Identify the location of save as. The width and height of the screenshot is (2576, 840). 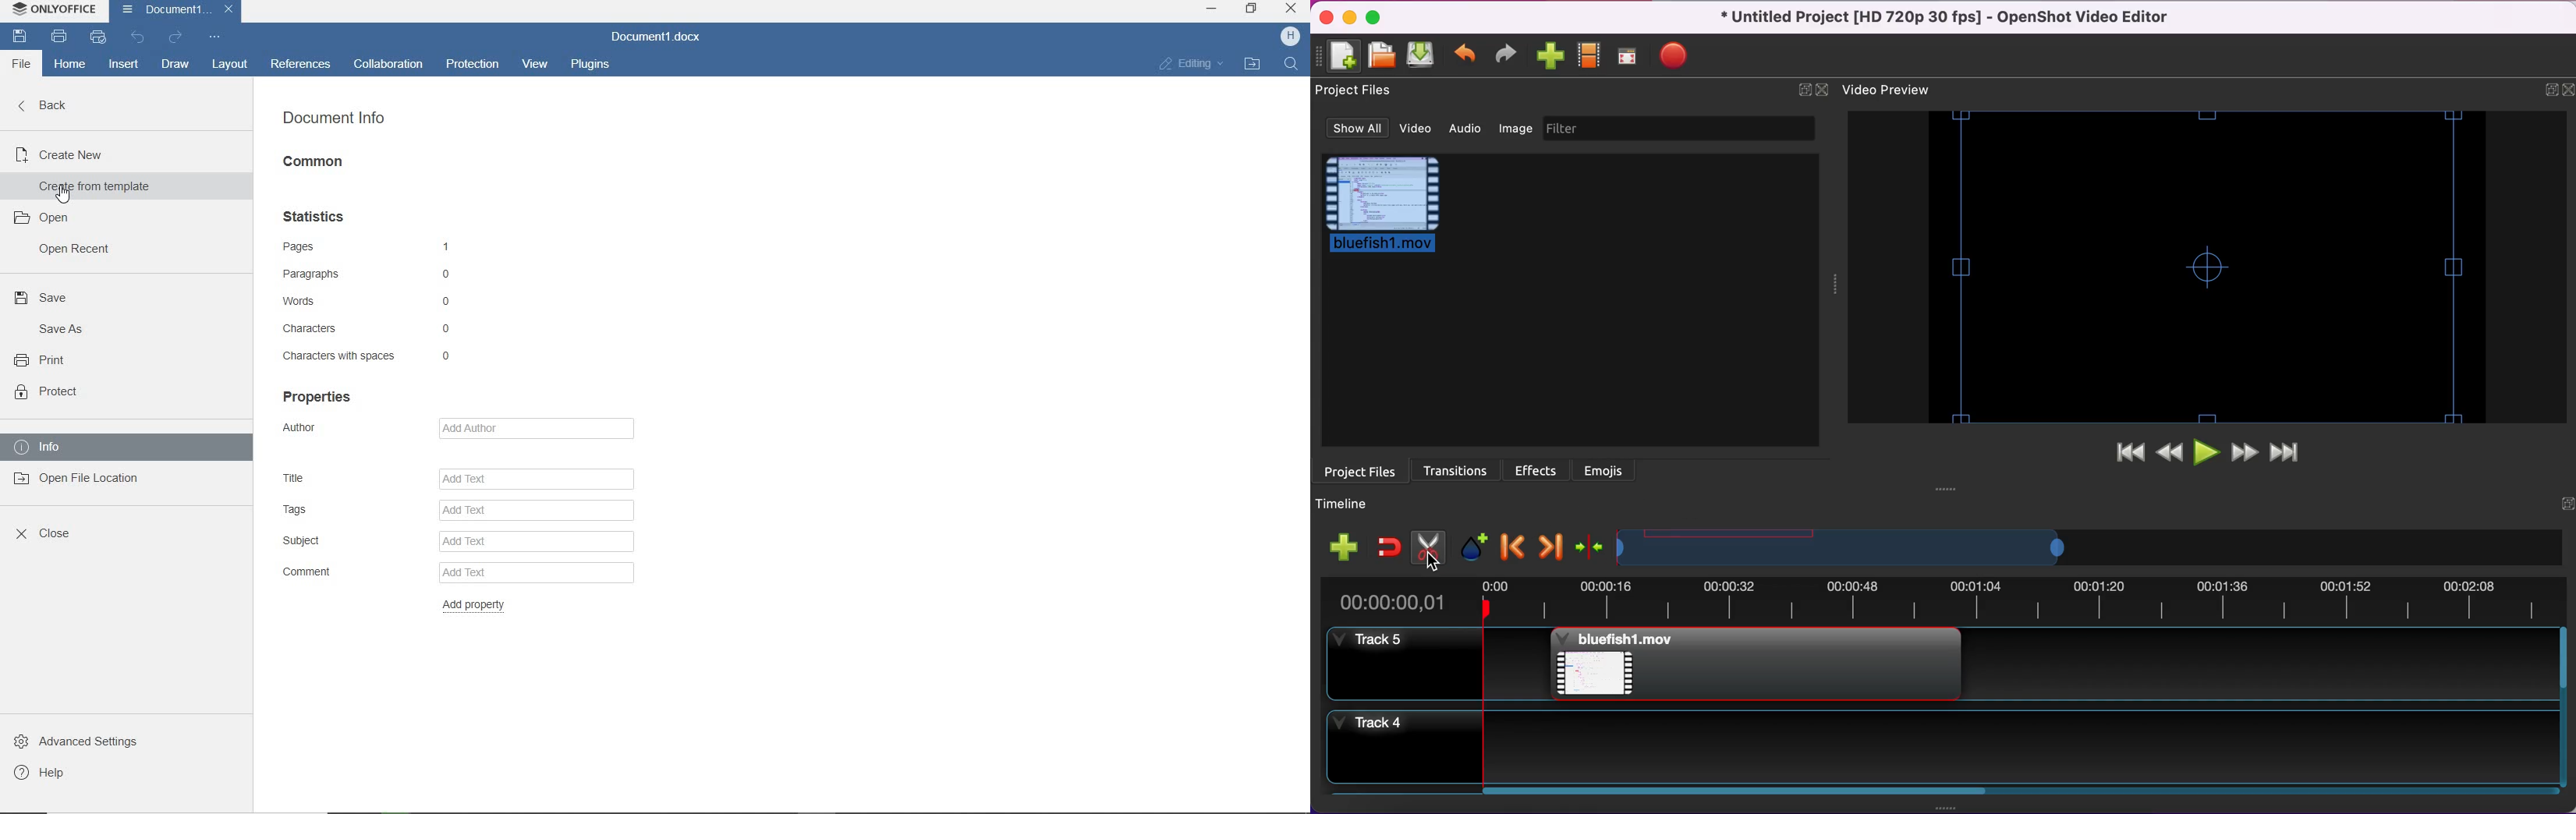
(59, 330).